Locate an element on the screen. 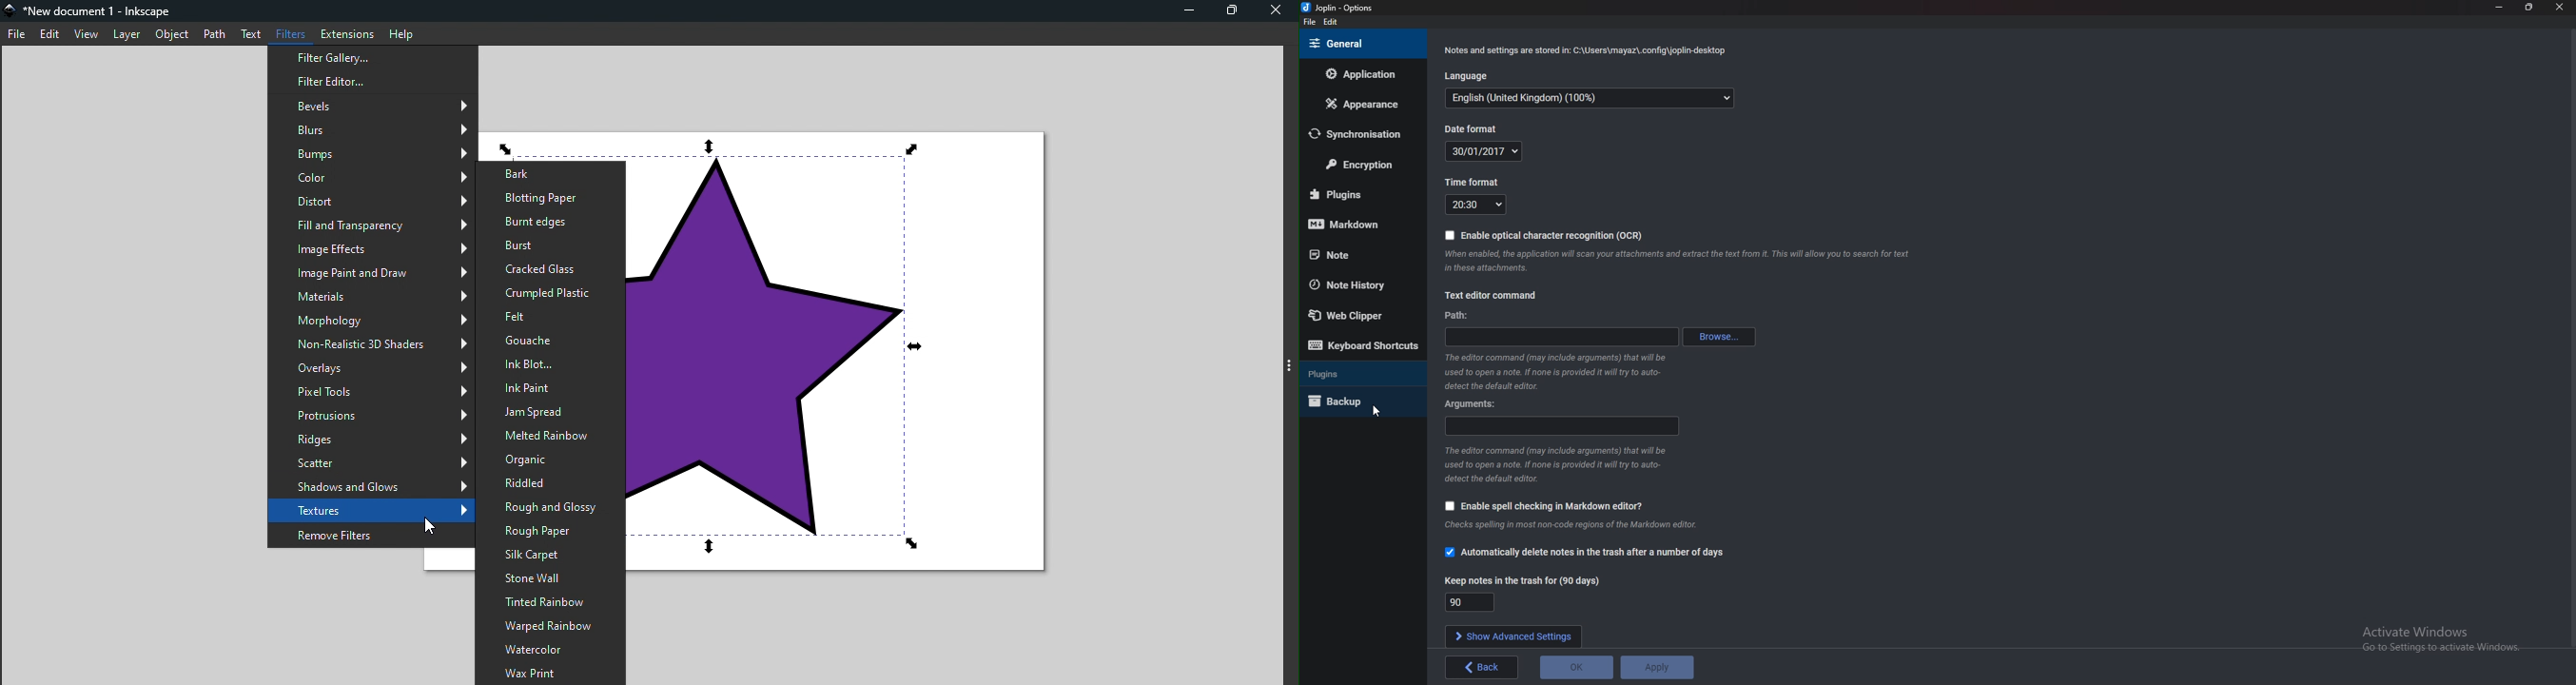  Maximize is located at coordinates (1230, 12).